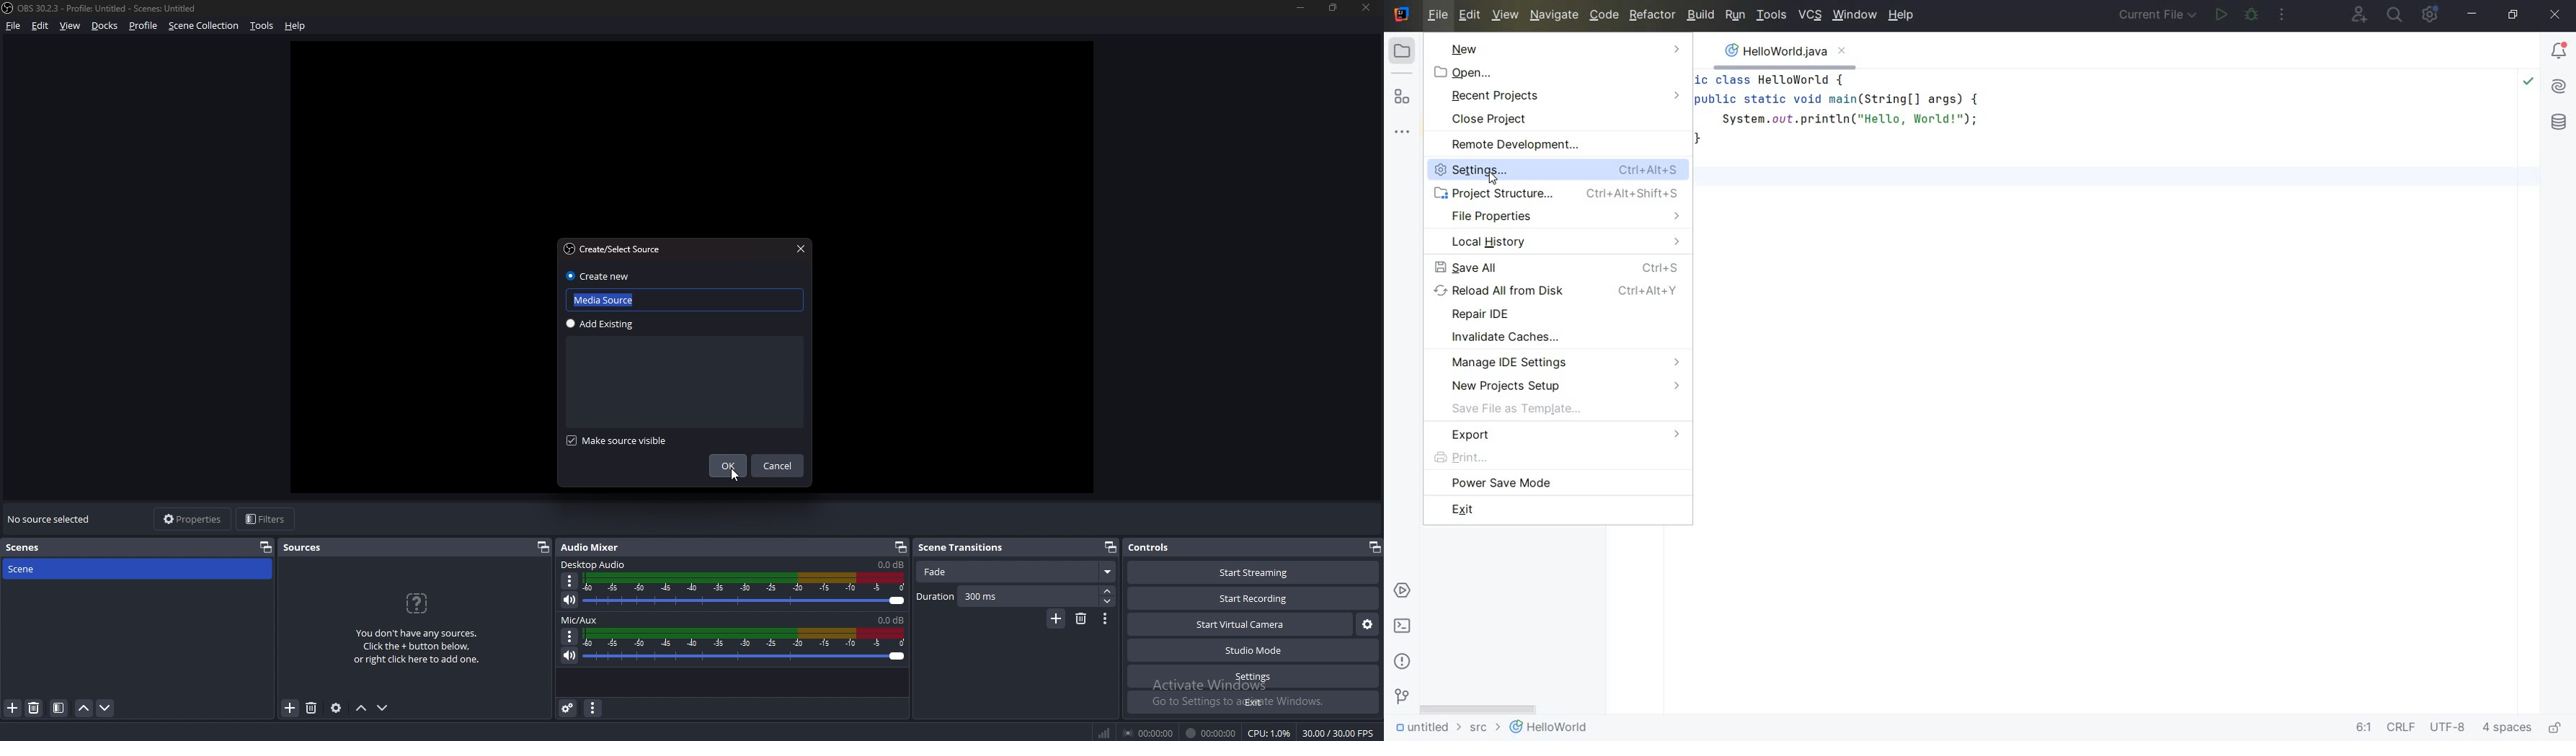 This screenshot has height=756, width=2576. Describe the element at coordinates (1256, 572) in the screenshot. I see `Start streaming` at that location.